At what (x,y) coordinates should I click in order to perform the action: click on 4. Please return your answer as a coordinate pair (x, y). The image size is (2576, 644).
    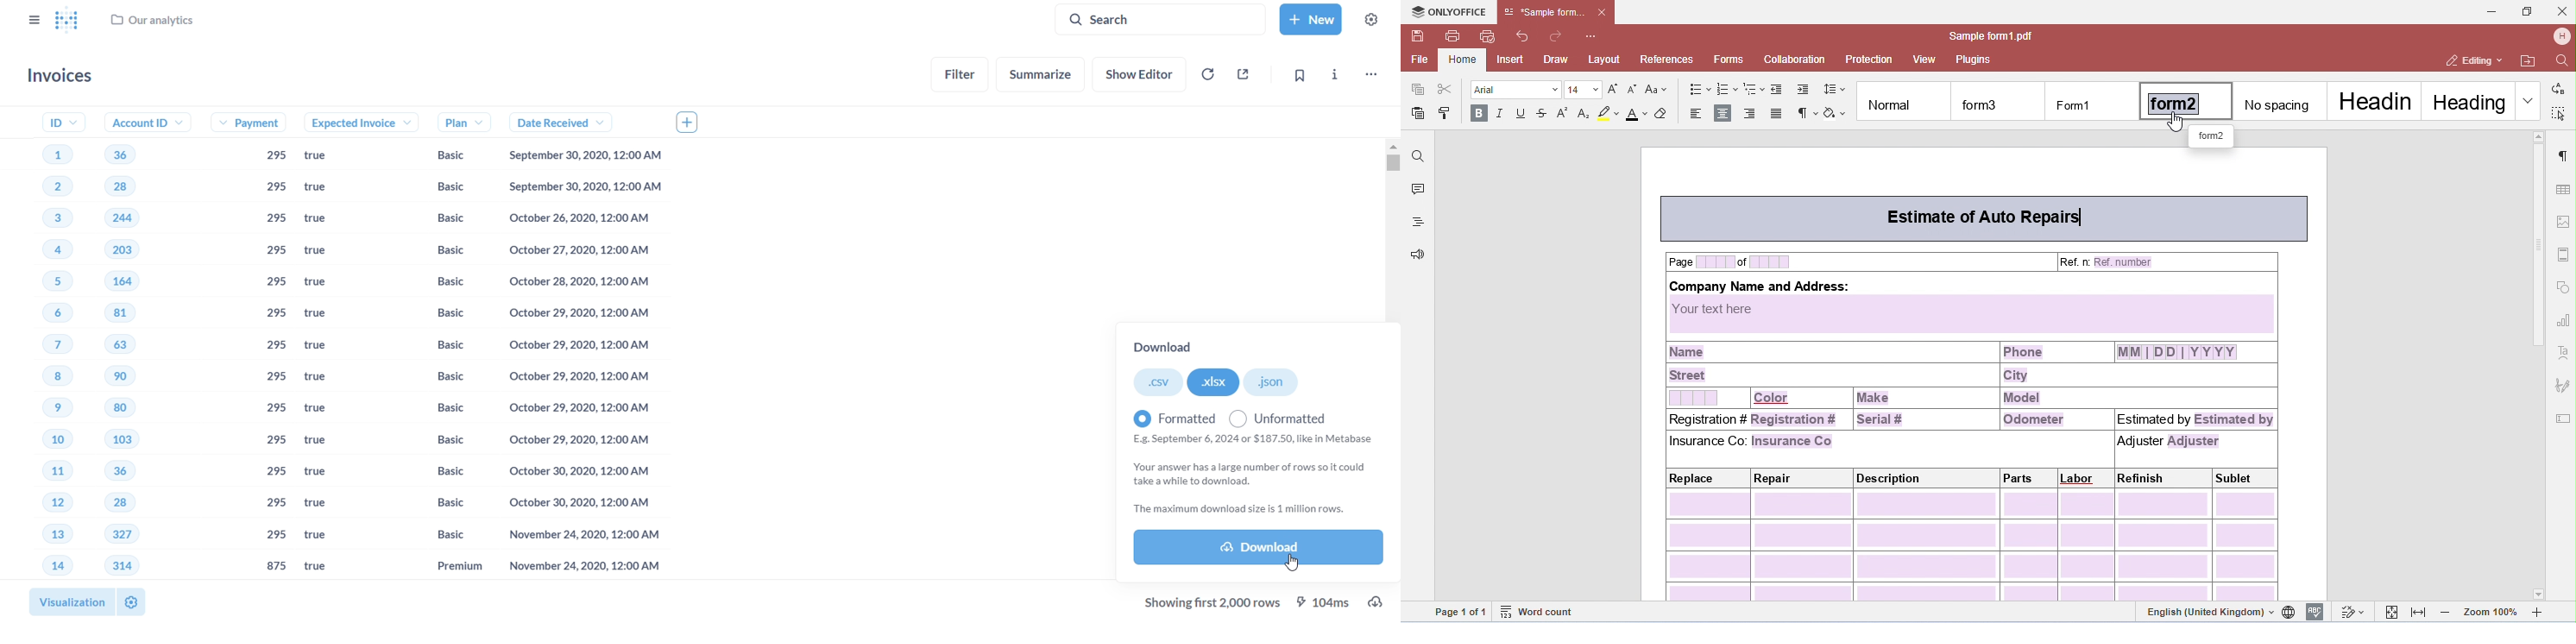
    Looking at the image, I should click on (47, 251).